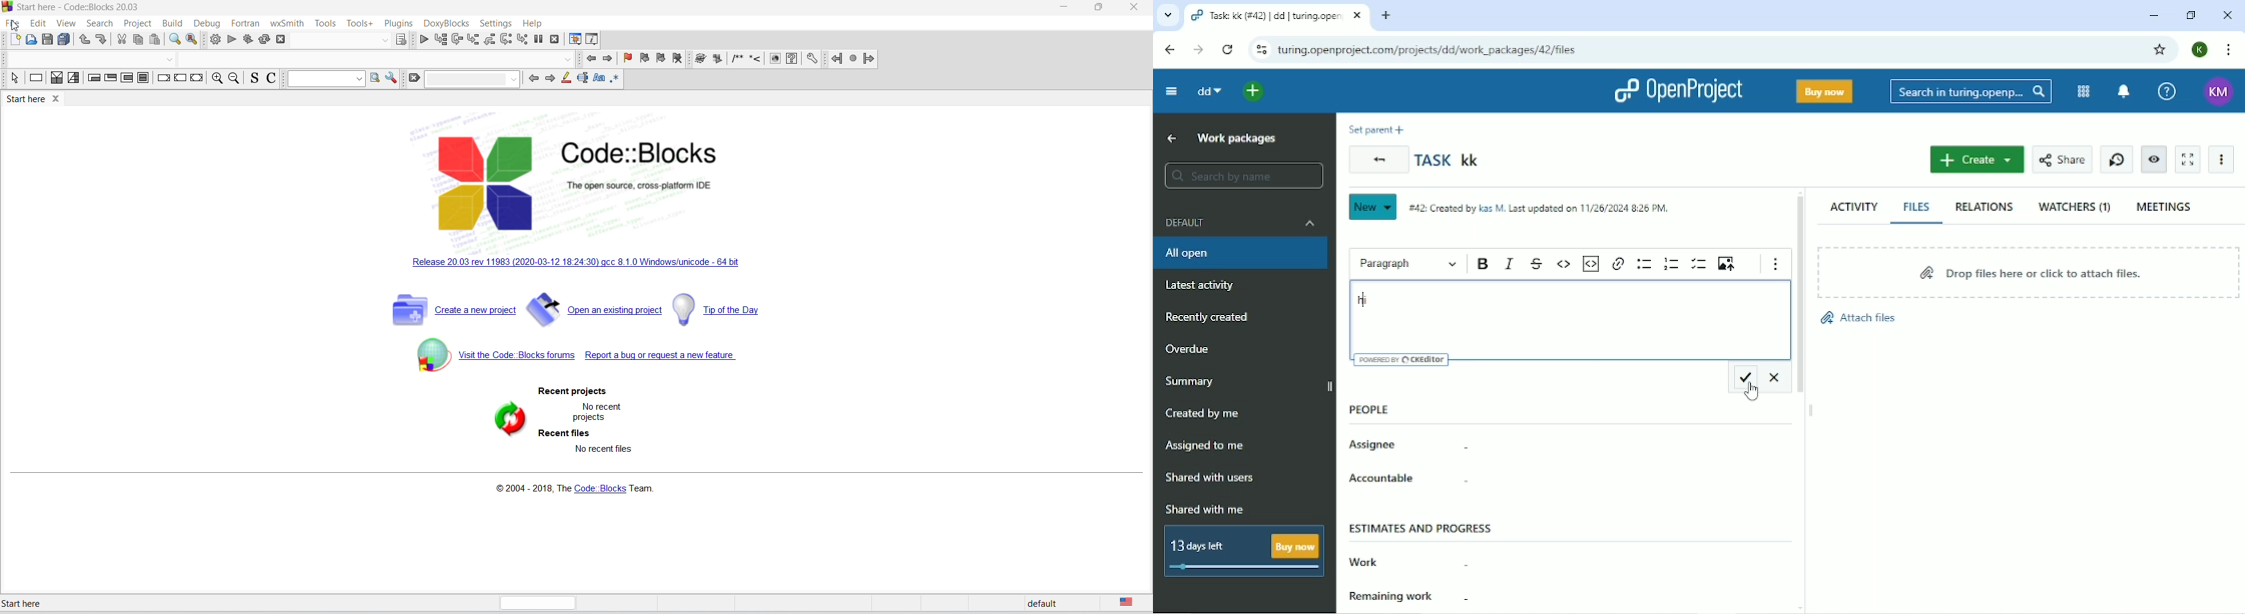 The width and height of the screenshot is (2268, 616). I want to click on text selection, so click(583, 79).